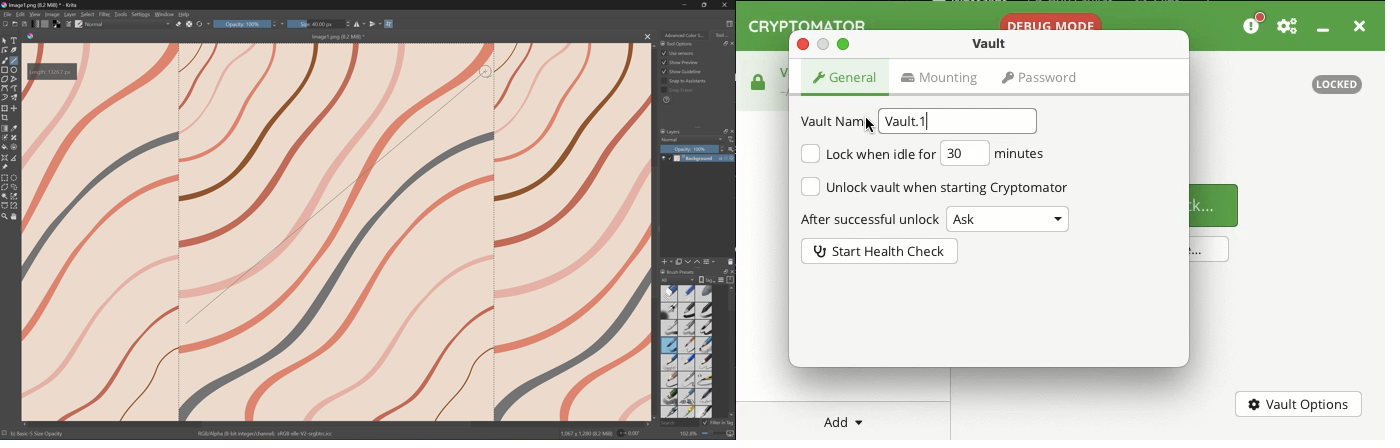 This screenshot has width=1400, height=448. What do you see at coordinates (31, 36) in the screenshot?
I see `Krita` at bounding box center [31, 36].